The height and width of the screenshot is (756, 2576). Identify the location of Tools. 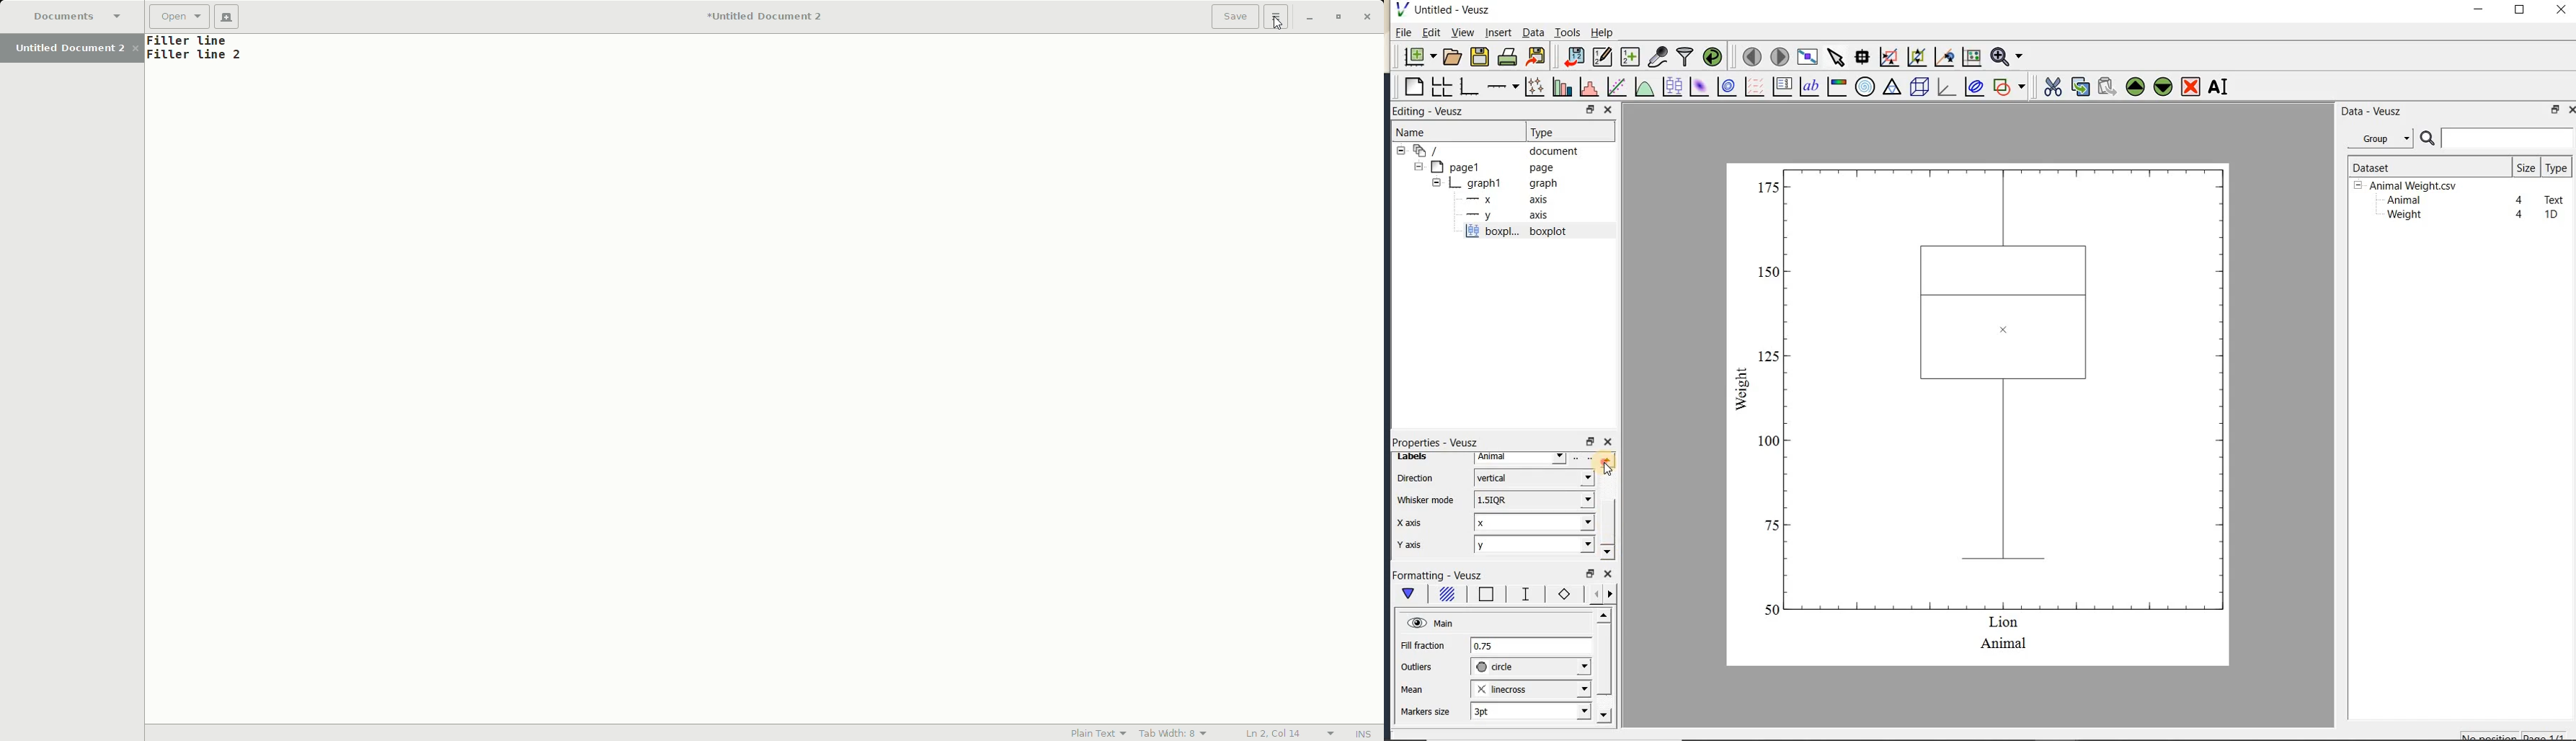
(1568, 31).